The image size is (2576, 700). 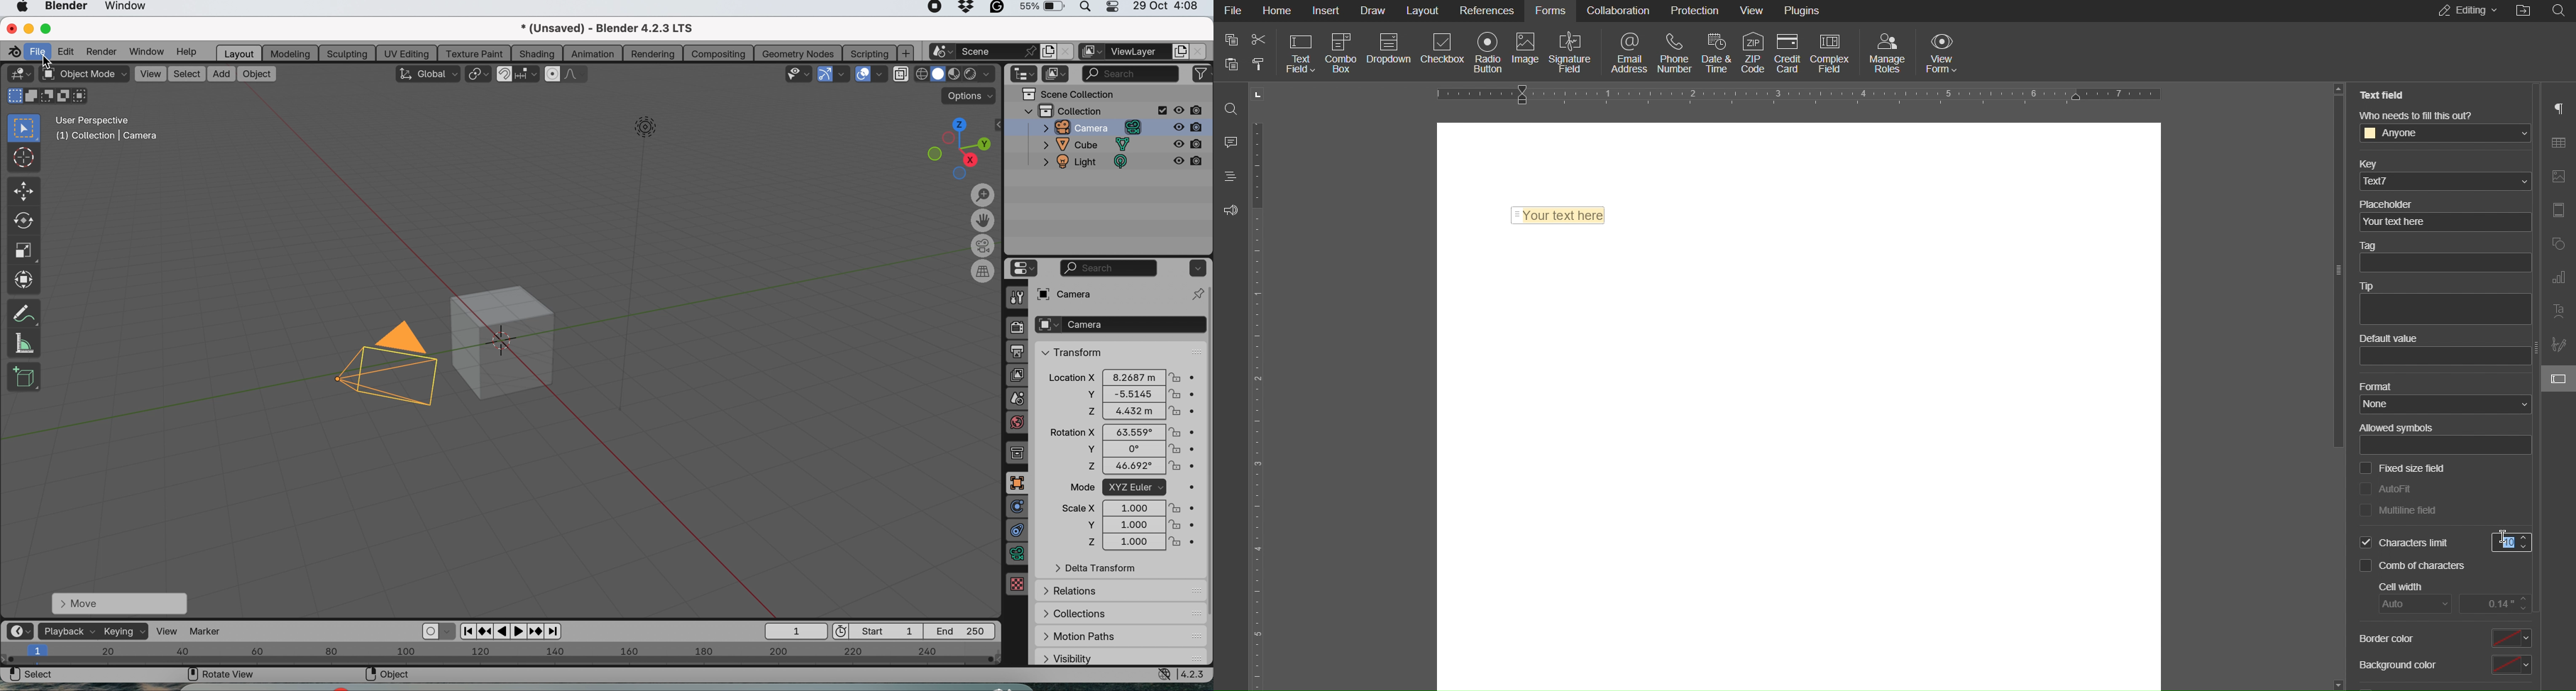 What do you see at coordinates (1749, 49) in the screenshot?
I see `ZIP Code` at bounding box center [1749, 49].